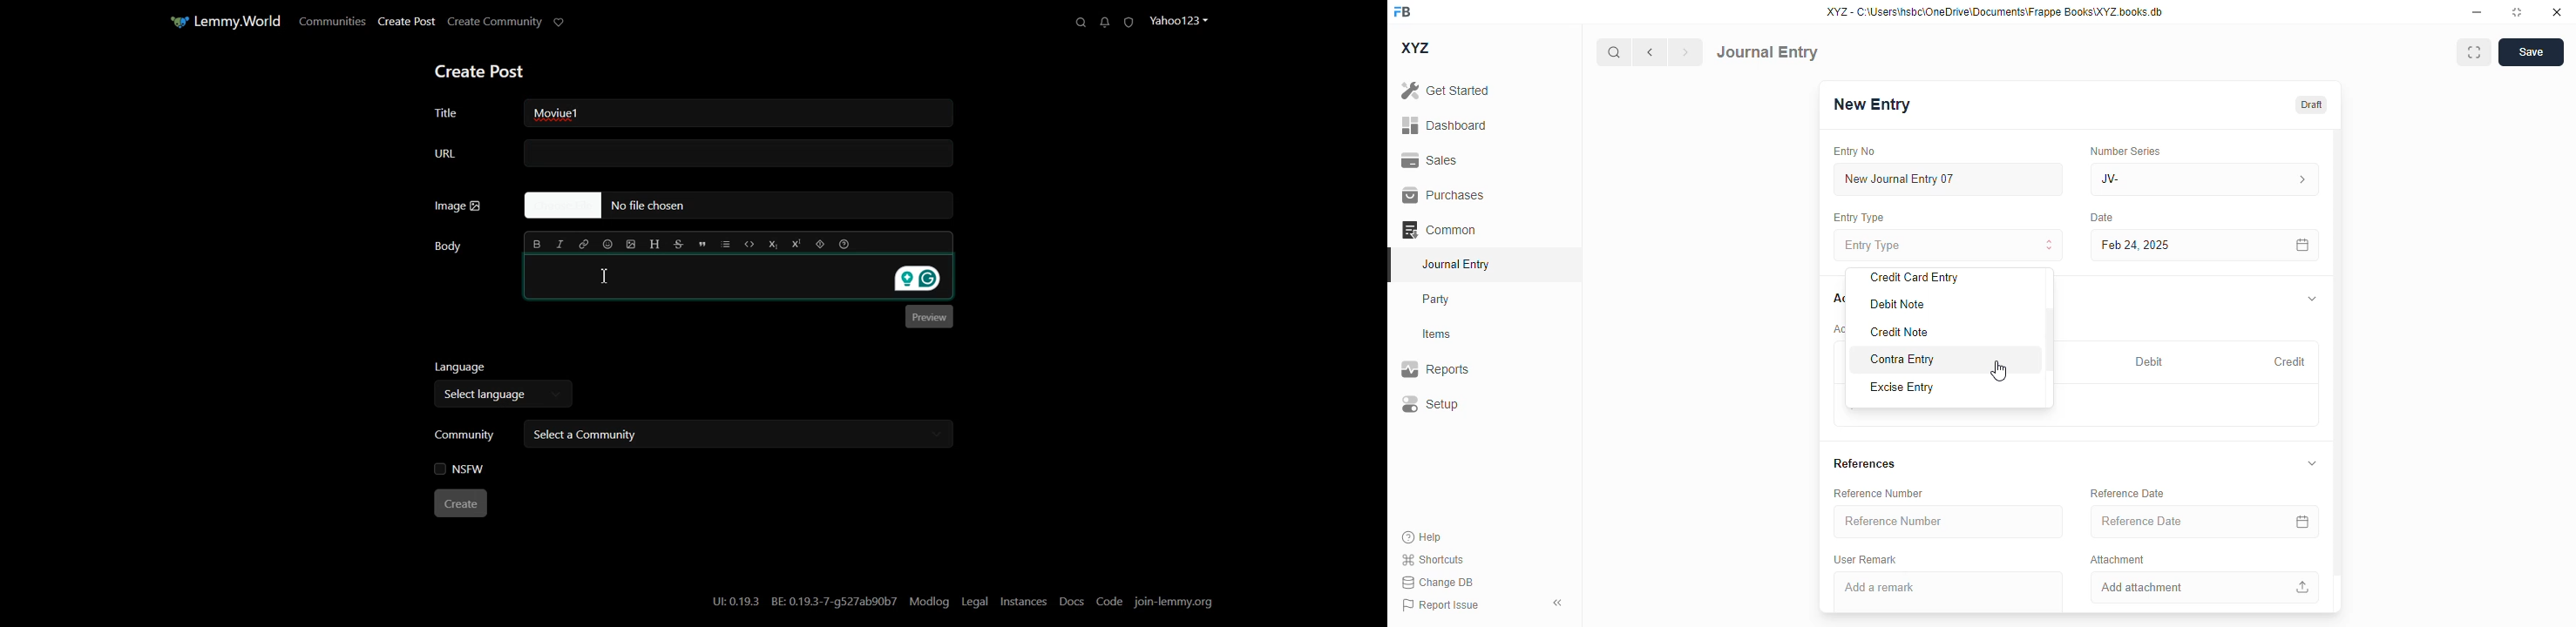 The image size is (2576, 644). Describe the element at coordinates (800, 600) in the screenshot. I see `U:0.19.3 BE: 0.19.3-7-g527ab90b7` at that location.